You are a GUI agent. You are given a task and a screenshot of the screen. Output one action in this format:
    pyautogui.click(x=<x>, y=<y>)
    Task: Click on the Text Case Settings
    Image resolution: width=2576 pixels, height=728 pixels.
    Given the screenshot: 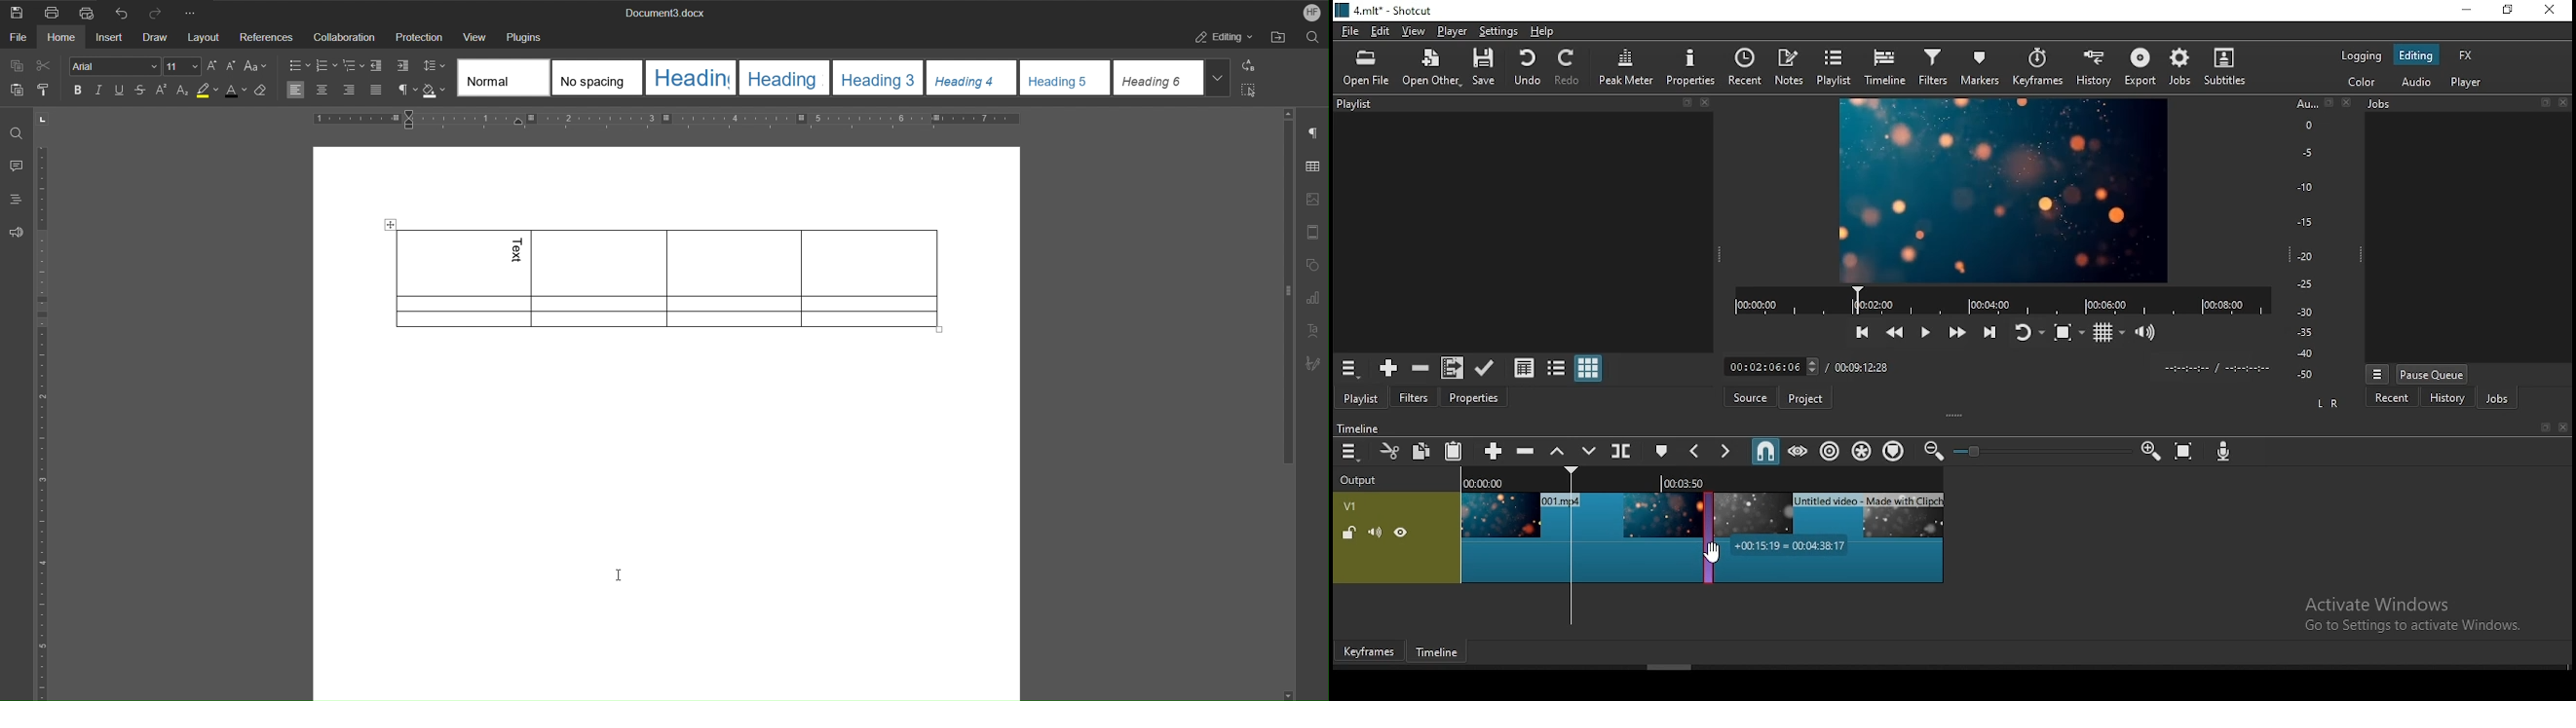 What is the action you would take?
    pyautogui.click(x=256, y=67)
    